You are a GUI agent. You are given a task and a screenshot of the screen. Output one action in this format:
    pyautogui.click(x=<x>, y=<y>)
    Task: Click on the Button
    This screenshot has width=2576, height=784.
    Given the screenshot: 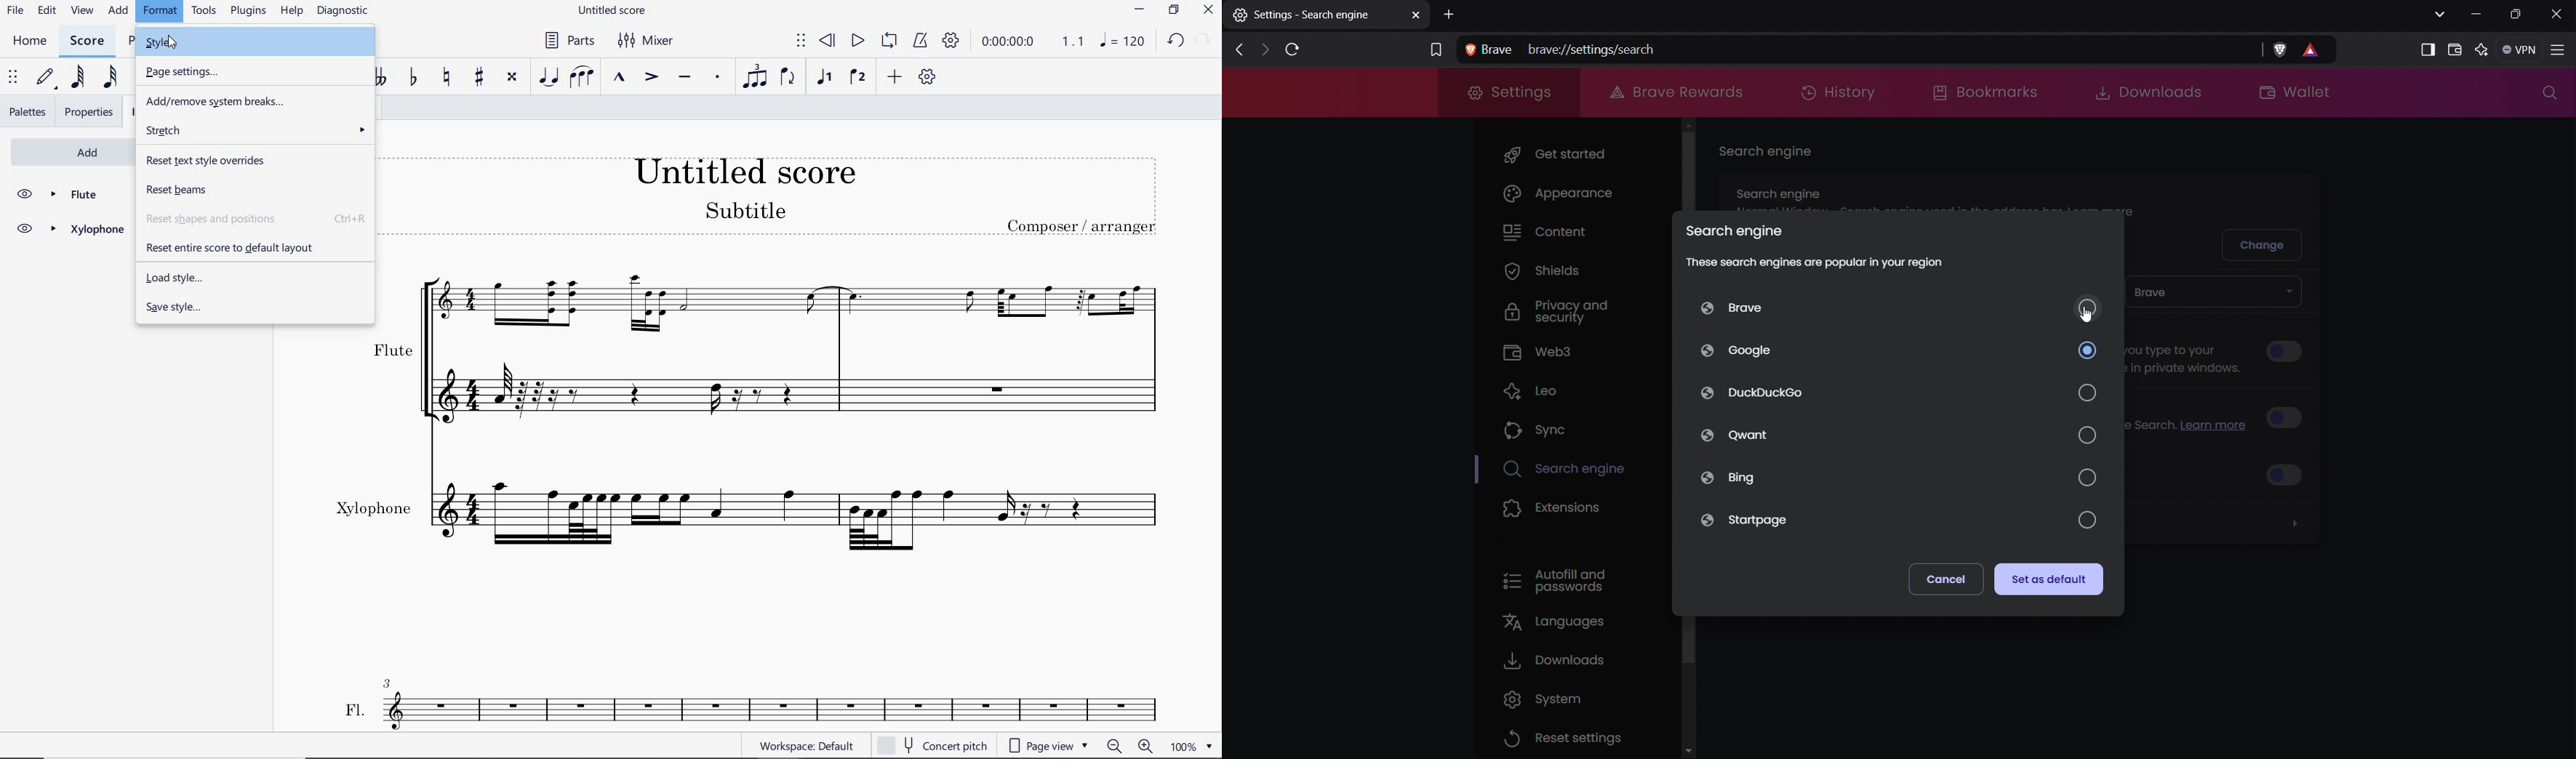 What is the action you would take?
    pyautogui.click(x=2284, y=352)
    